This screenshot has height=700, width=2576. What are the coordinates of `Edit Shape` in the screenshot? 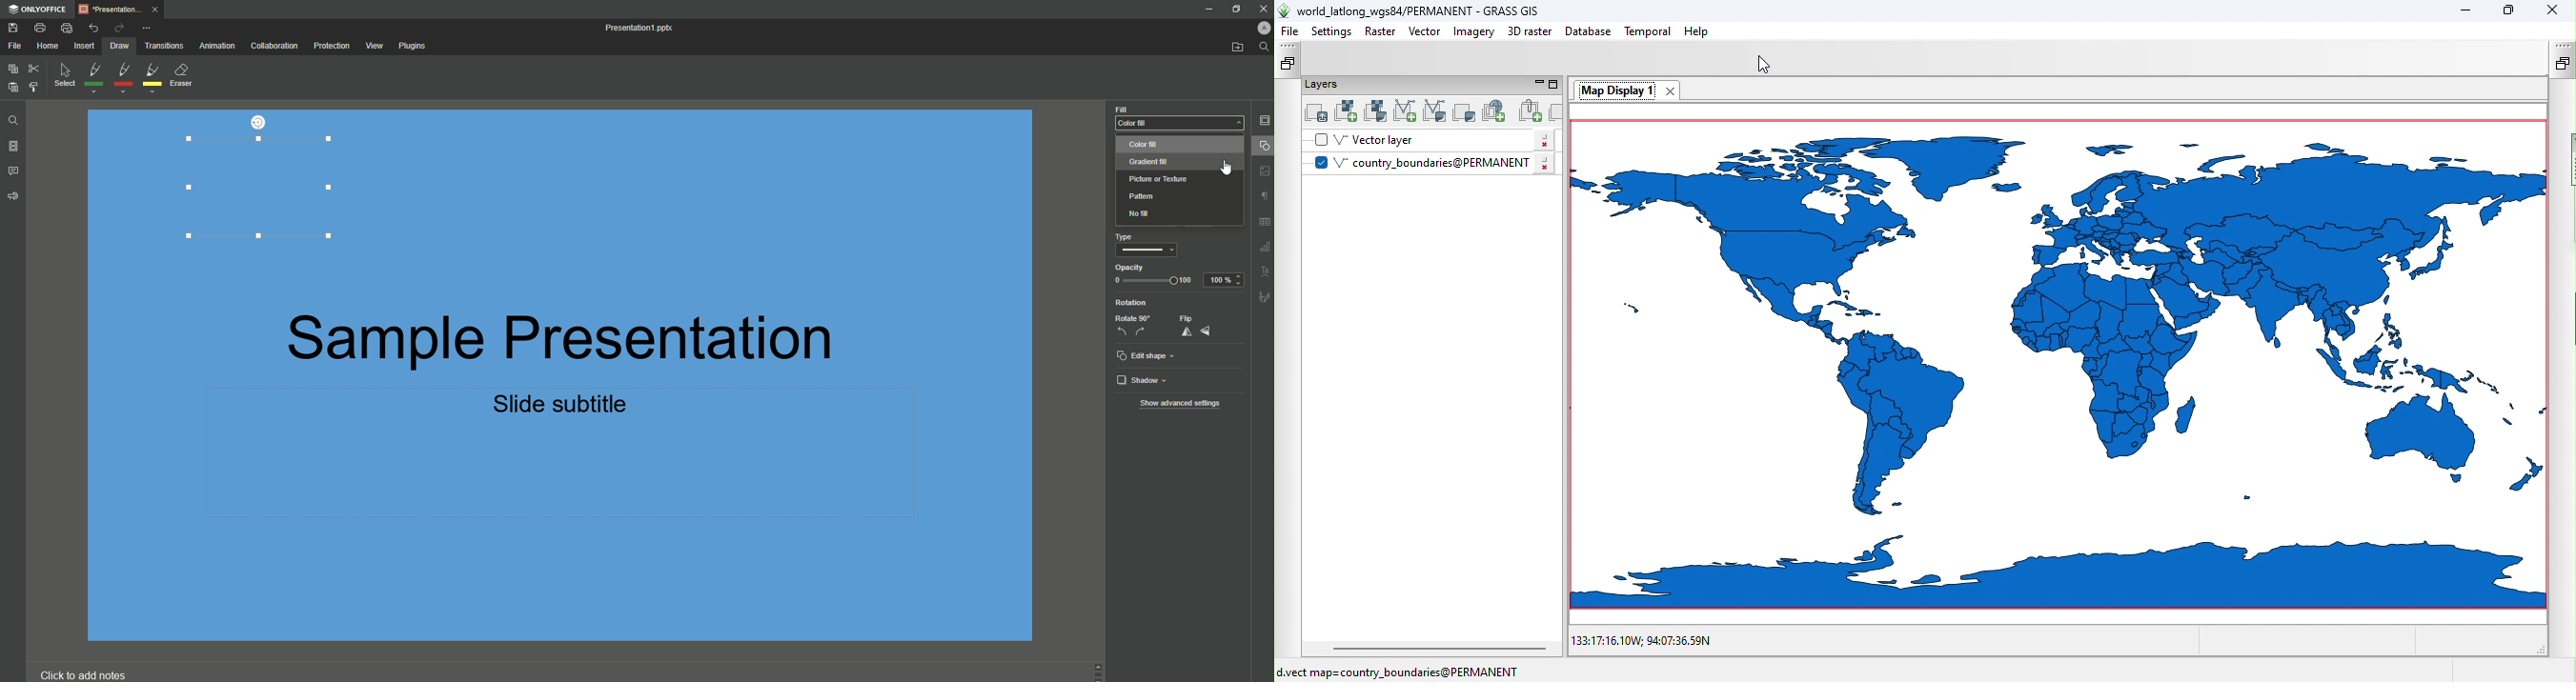 It's located at (1147, 356).